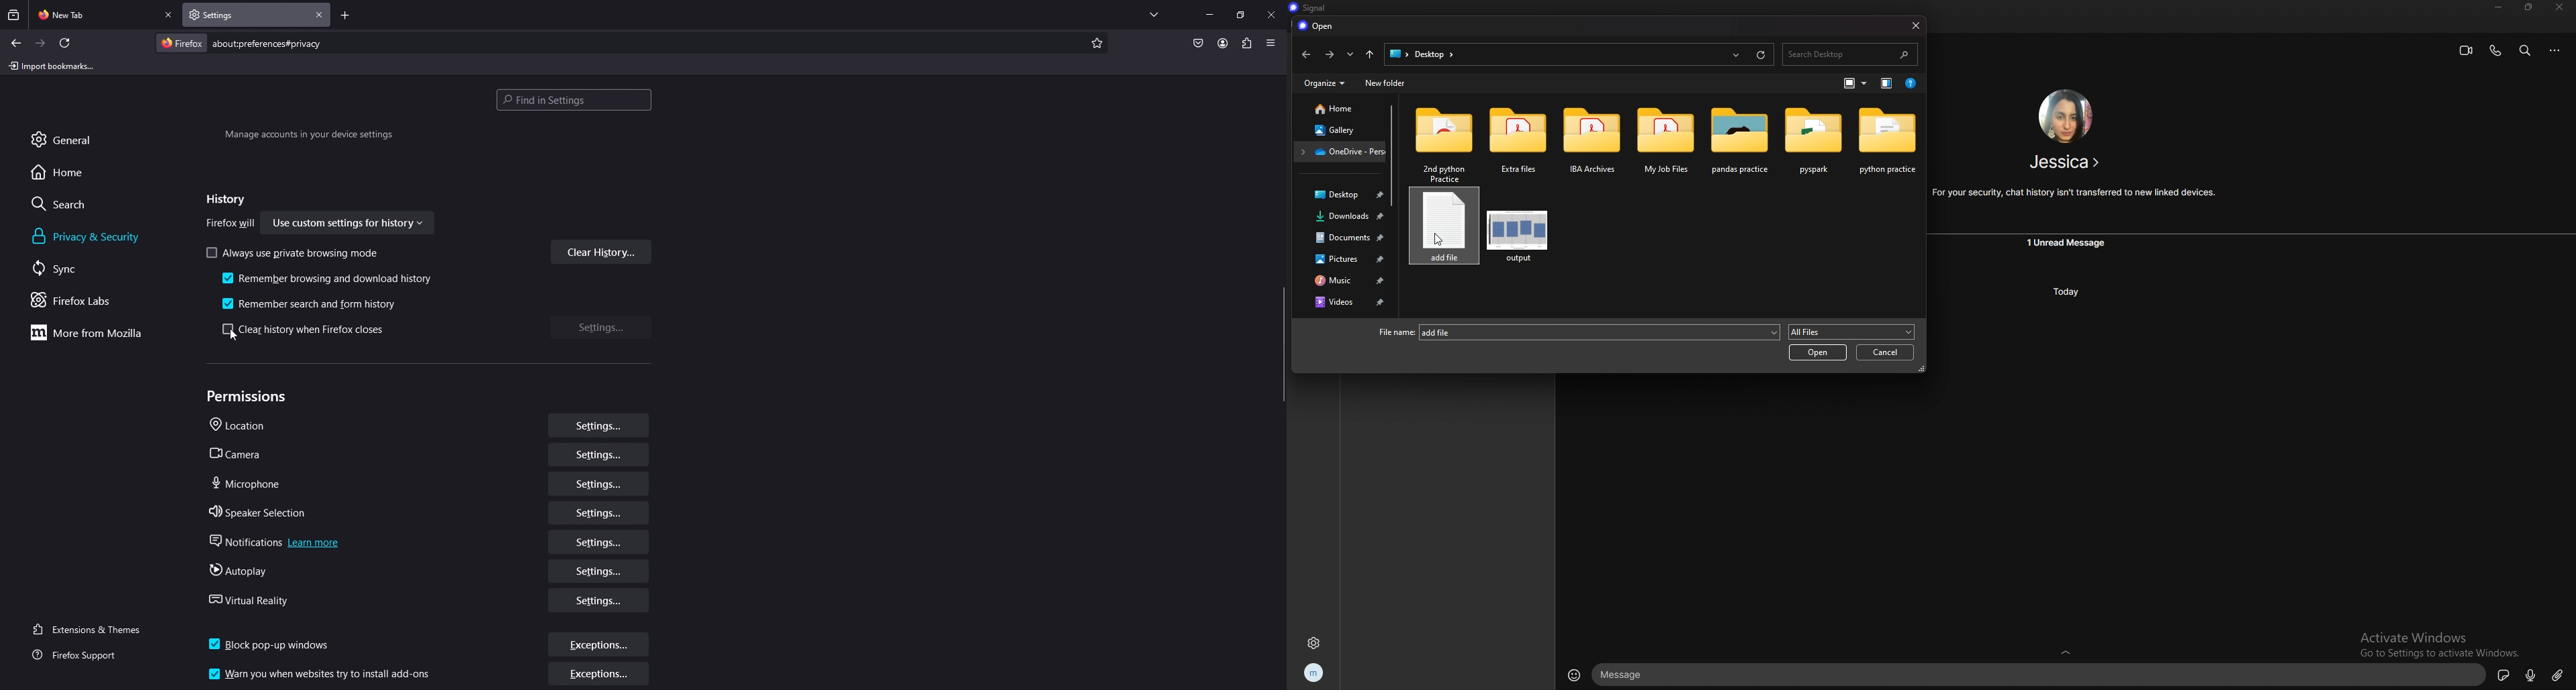 The height and width of the screenshot is (700, 2576). Describe the element at coordinates (1340, 152) in the screenshot. I see `folder` at that location.